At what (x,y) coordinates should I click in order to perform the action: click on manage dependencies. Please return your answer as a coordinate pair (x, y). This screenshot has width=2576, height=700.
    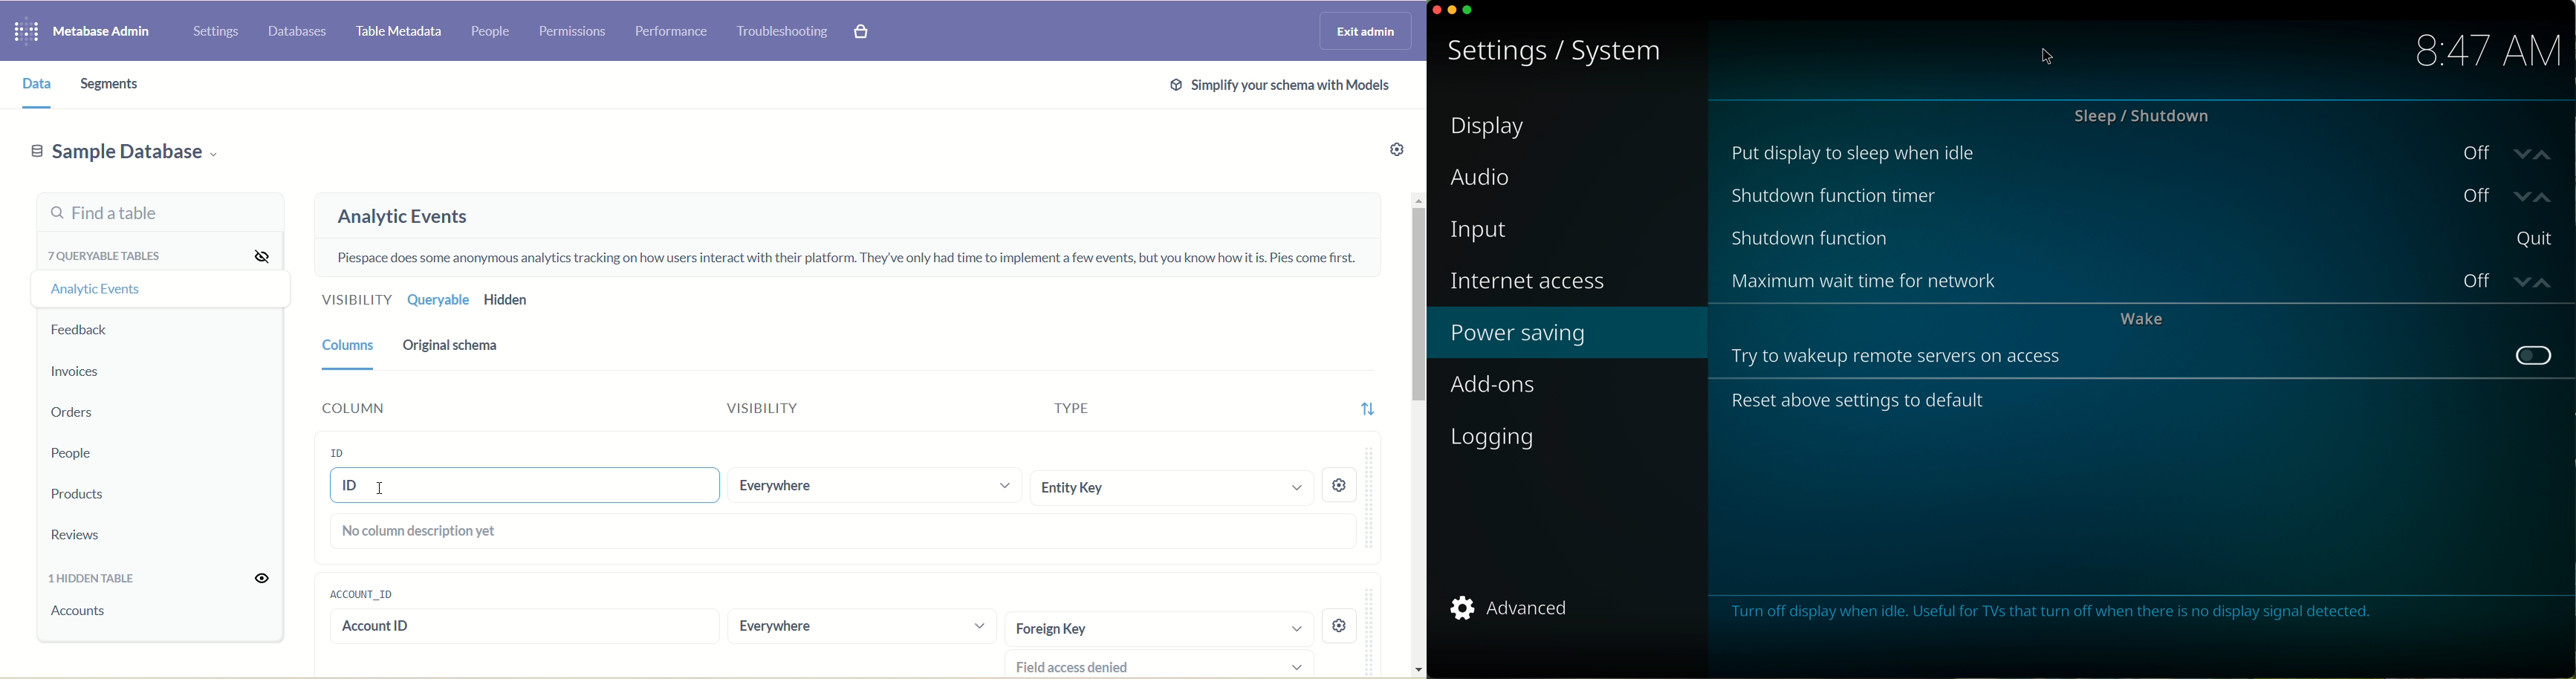
    Looking at the image, I should click on (2139, 238).